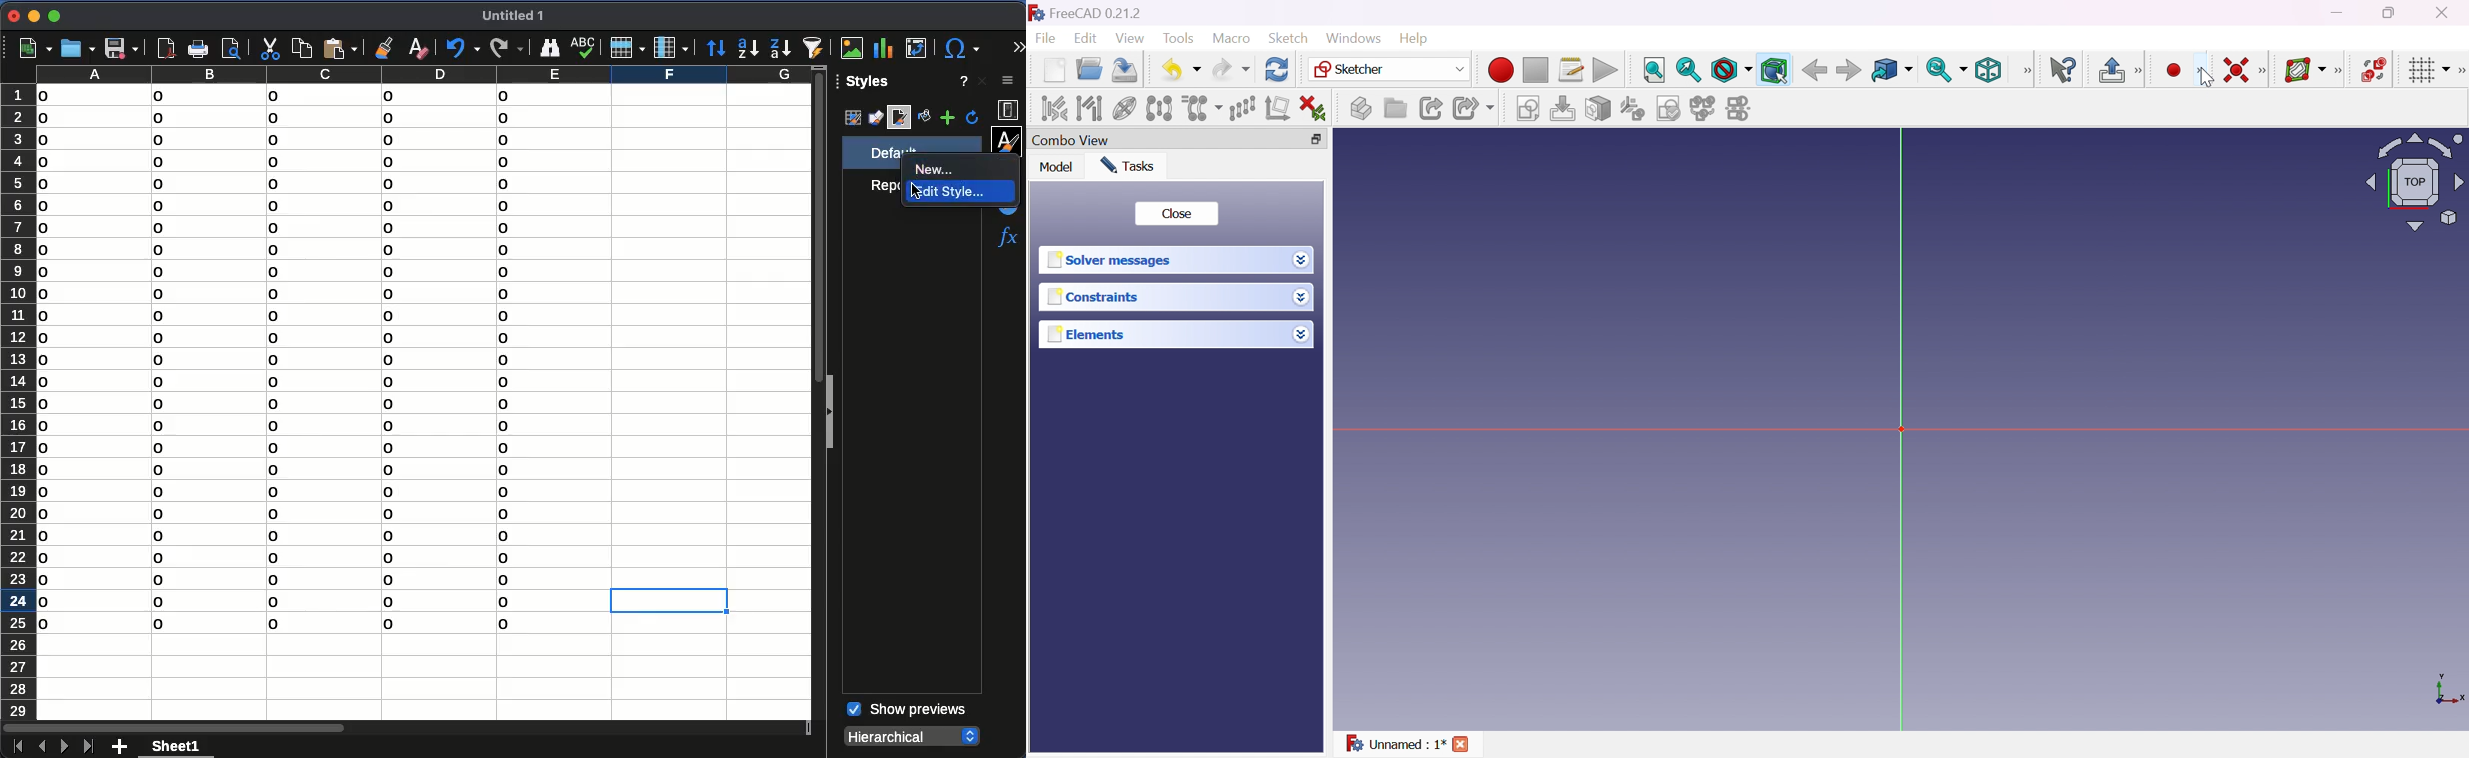  What do you see at coordinates (1158, 108) in the screenshot?
I see `Symmetry` at bounding box center [1158, 108].